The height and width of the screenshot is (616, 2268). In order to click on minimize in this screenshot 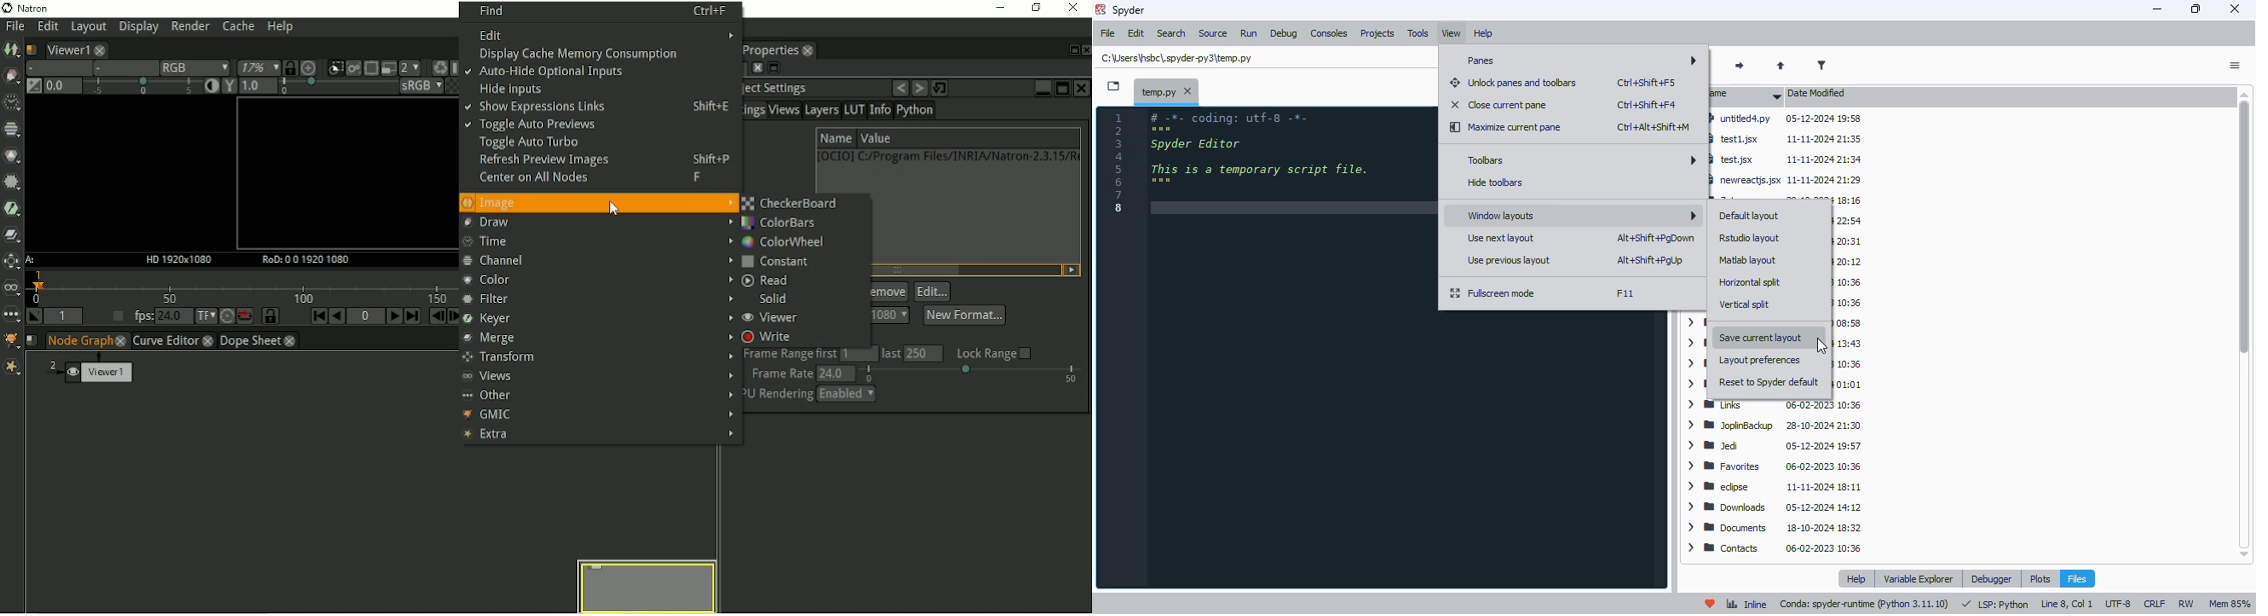, I will do `click(2157, 9)`.